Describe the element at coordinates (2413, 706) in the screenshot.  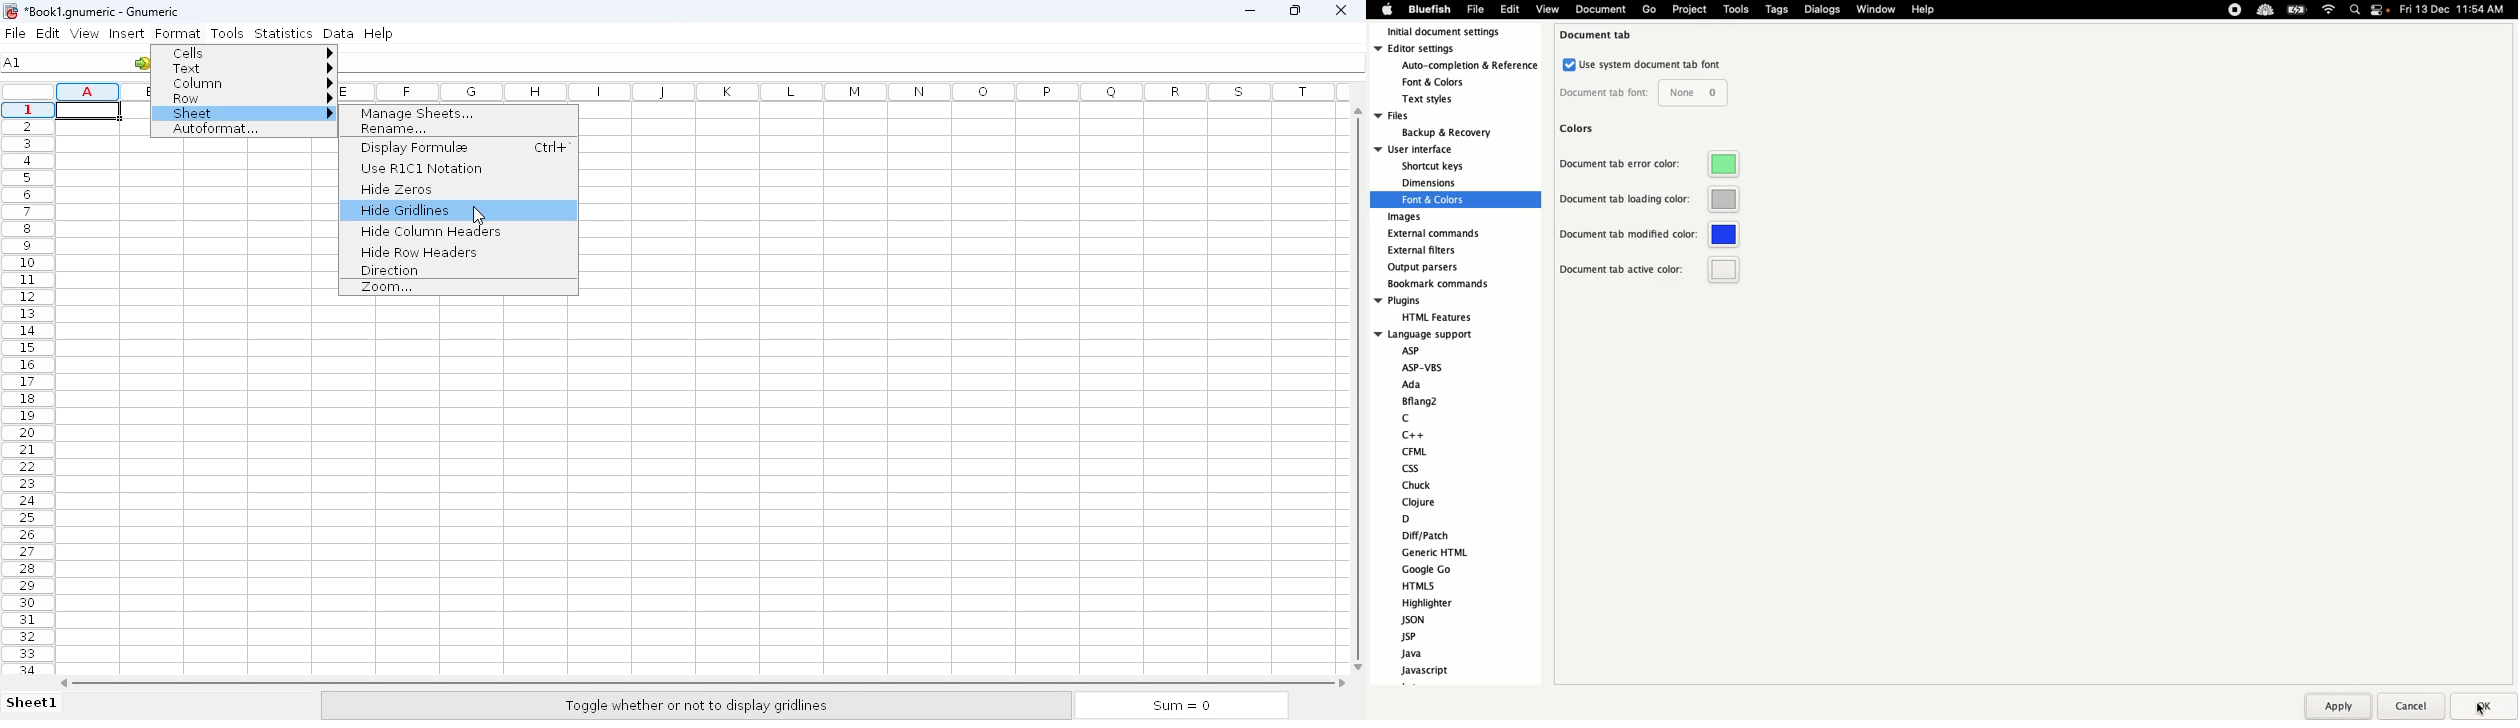
I see `Cancel` at that location.